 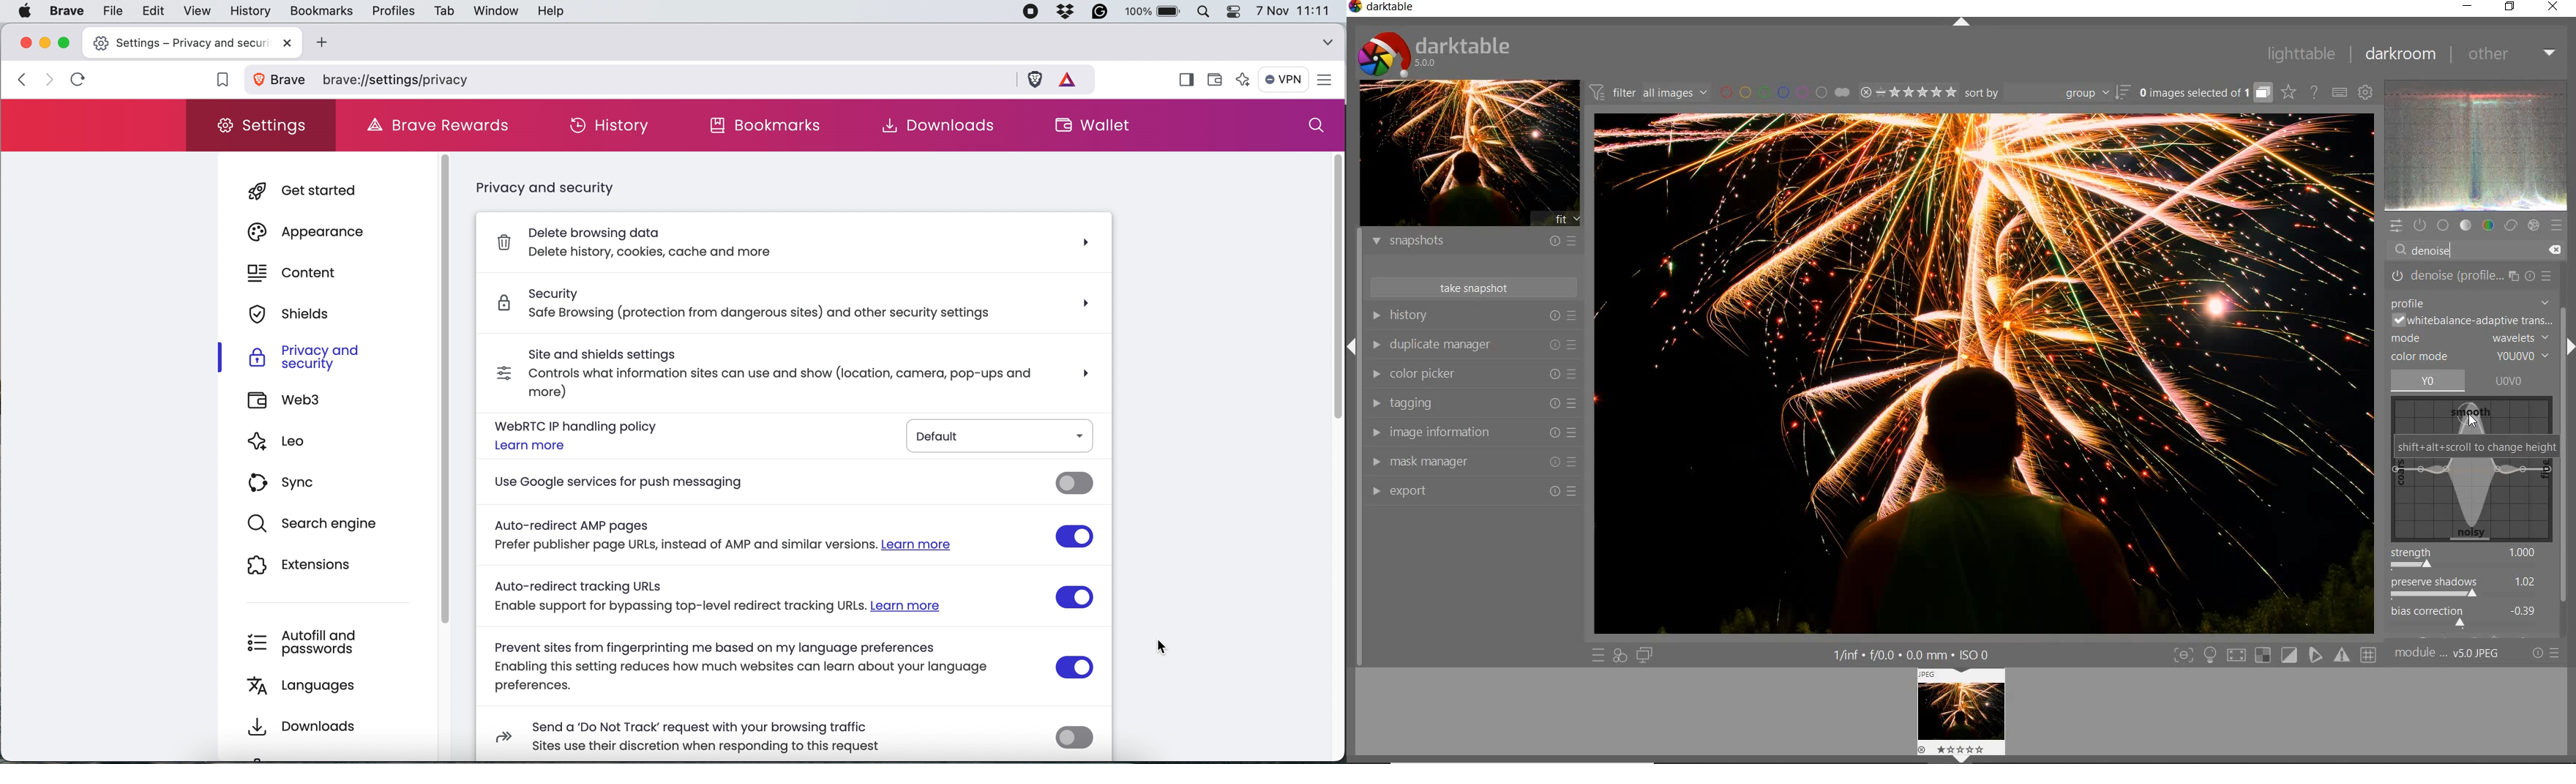 I want to click on SHIFT+ALT+SCROLL TO CHANGE HEIGHT, so click(x=2476, y=446).